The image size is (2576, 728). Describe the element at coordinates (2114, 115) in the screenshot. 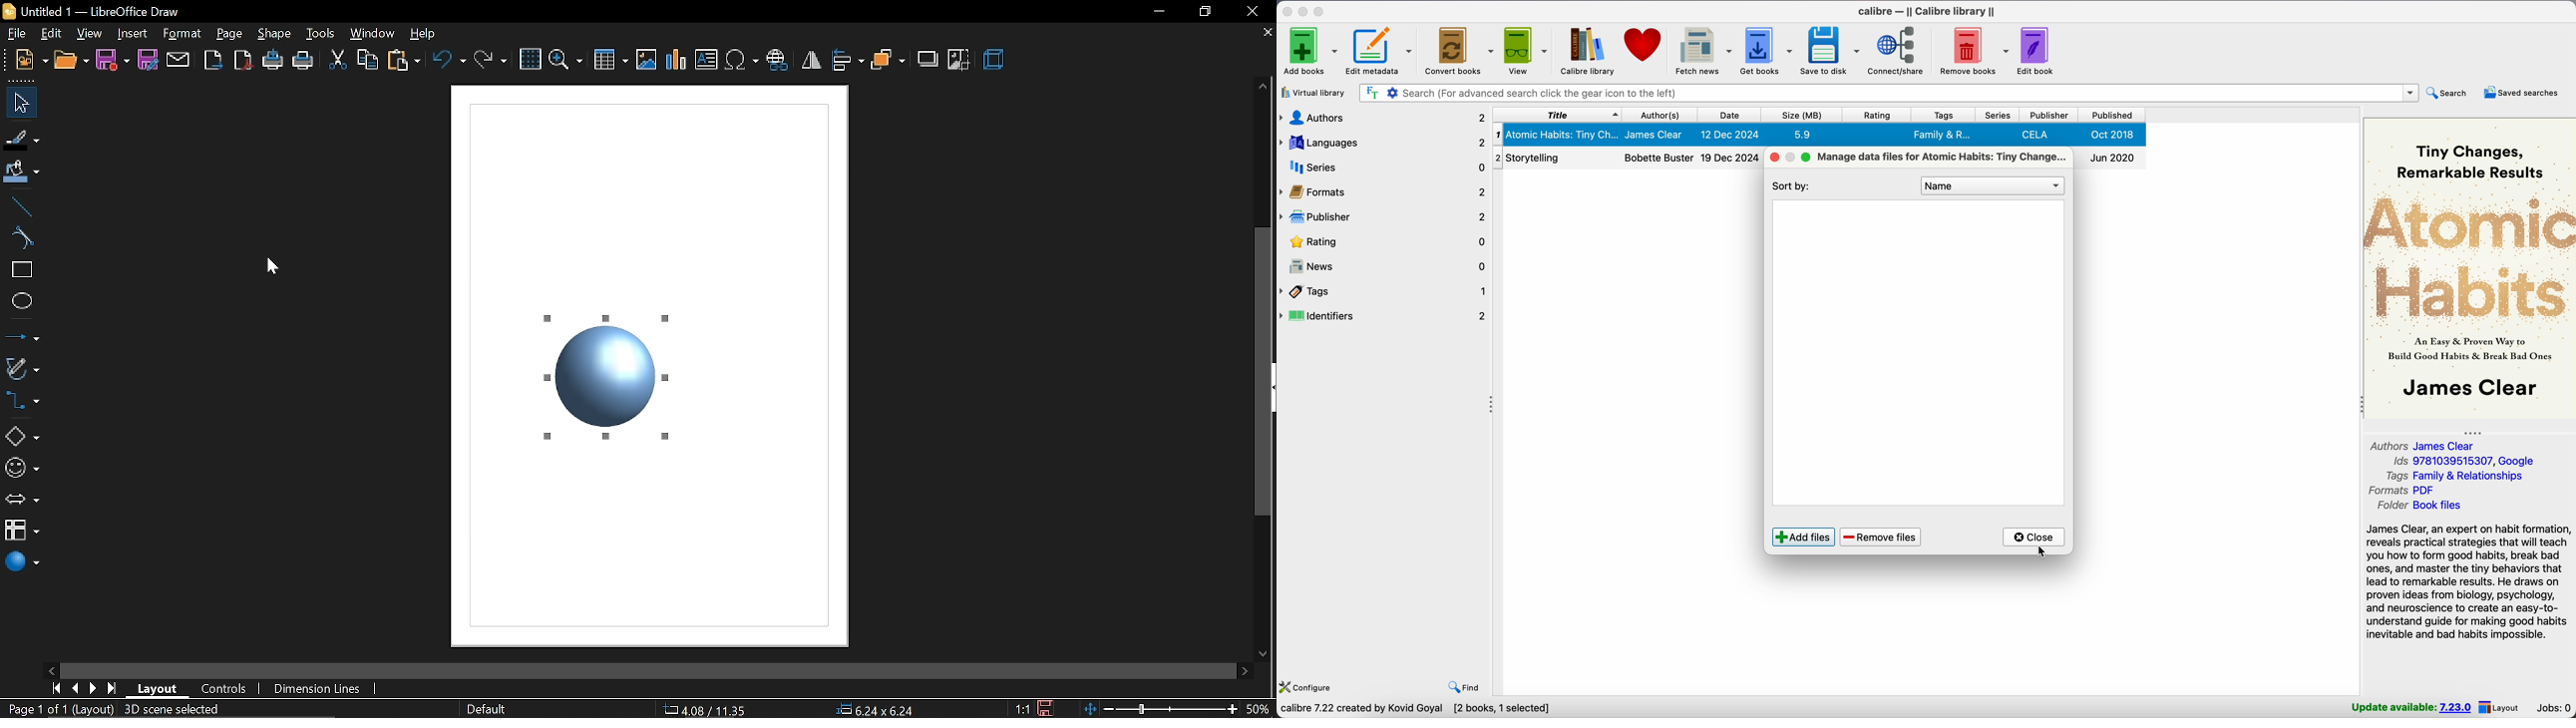

I see `published` at that location.